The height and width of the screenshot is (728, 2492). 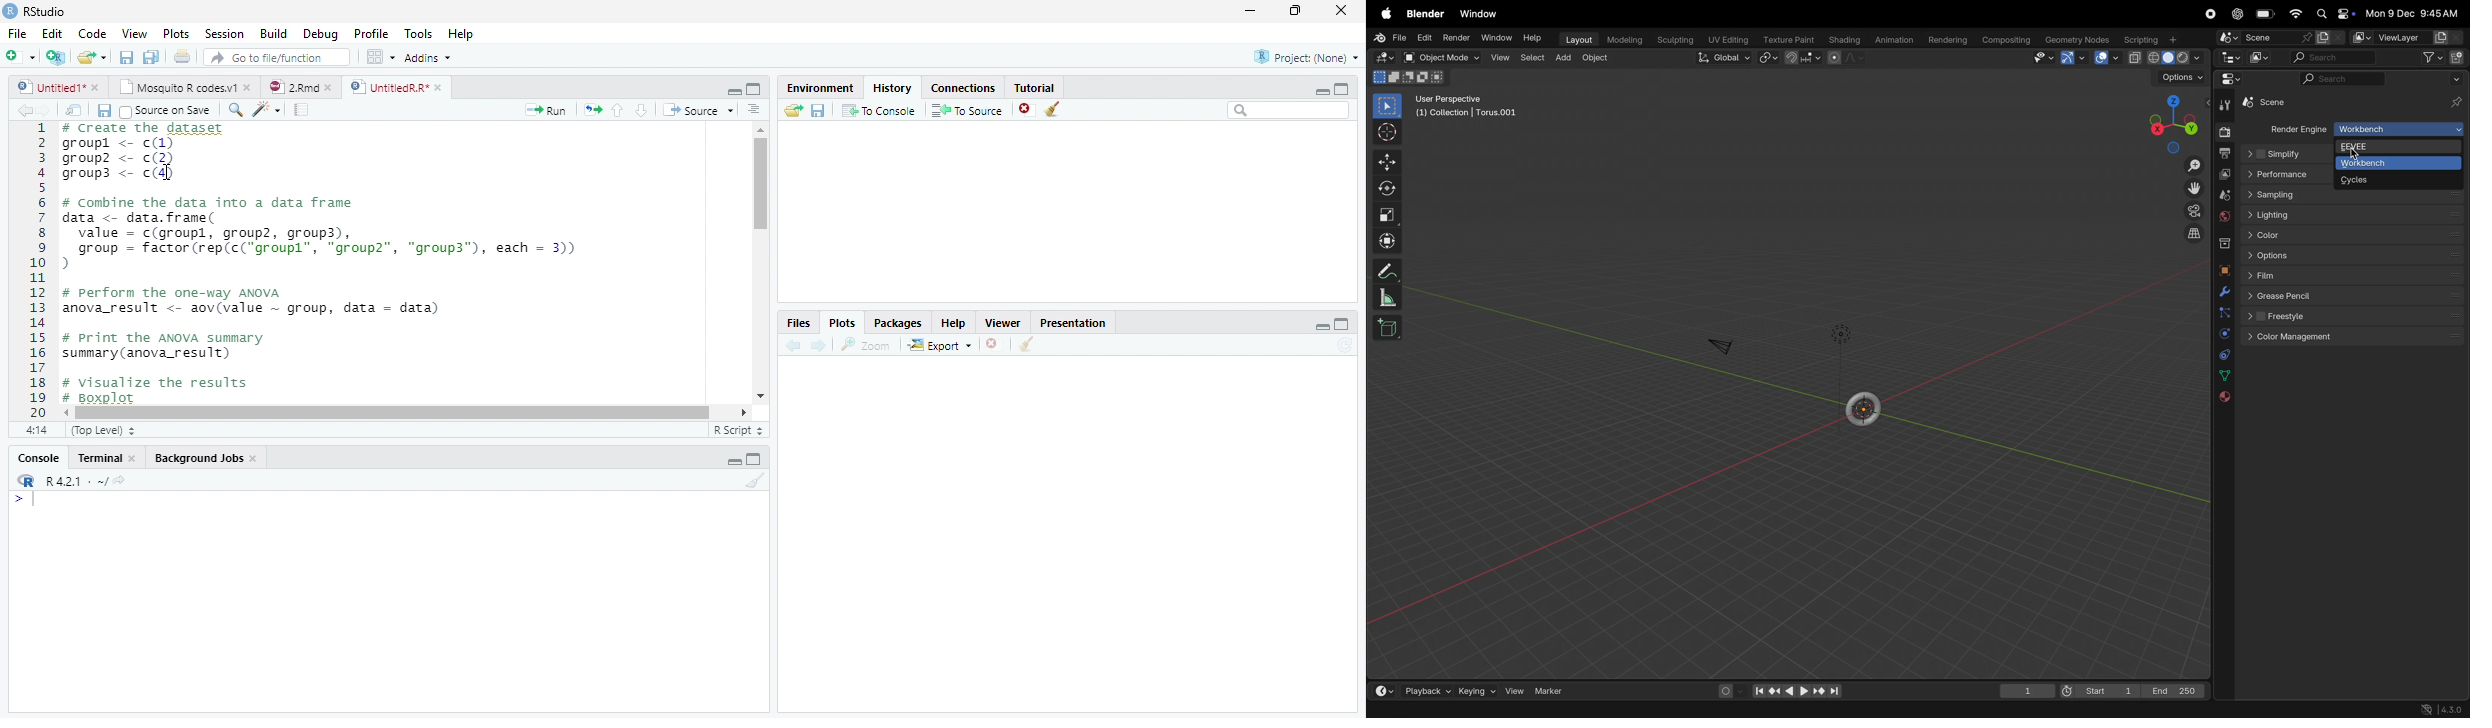 I want to click on view, so click(x=1500, y=59).